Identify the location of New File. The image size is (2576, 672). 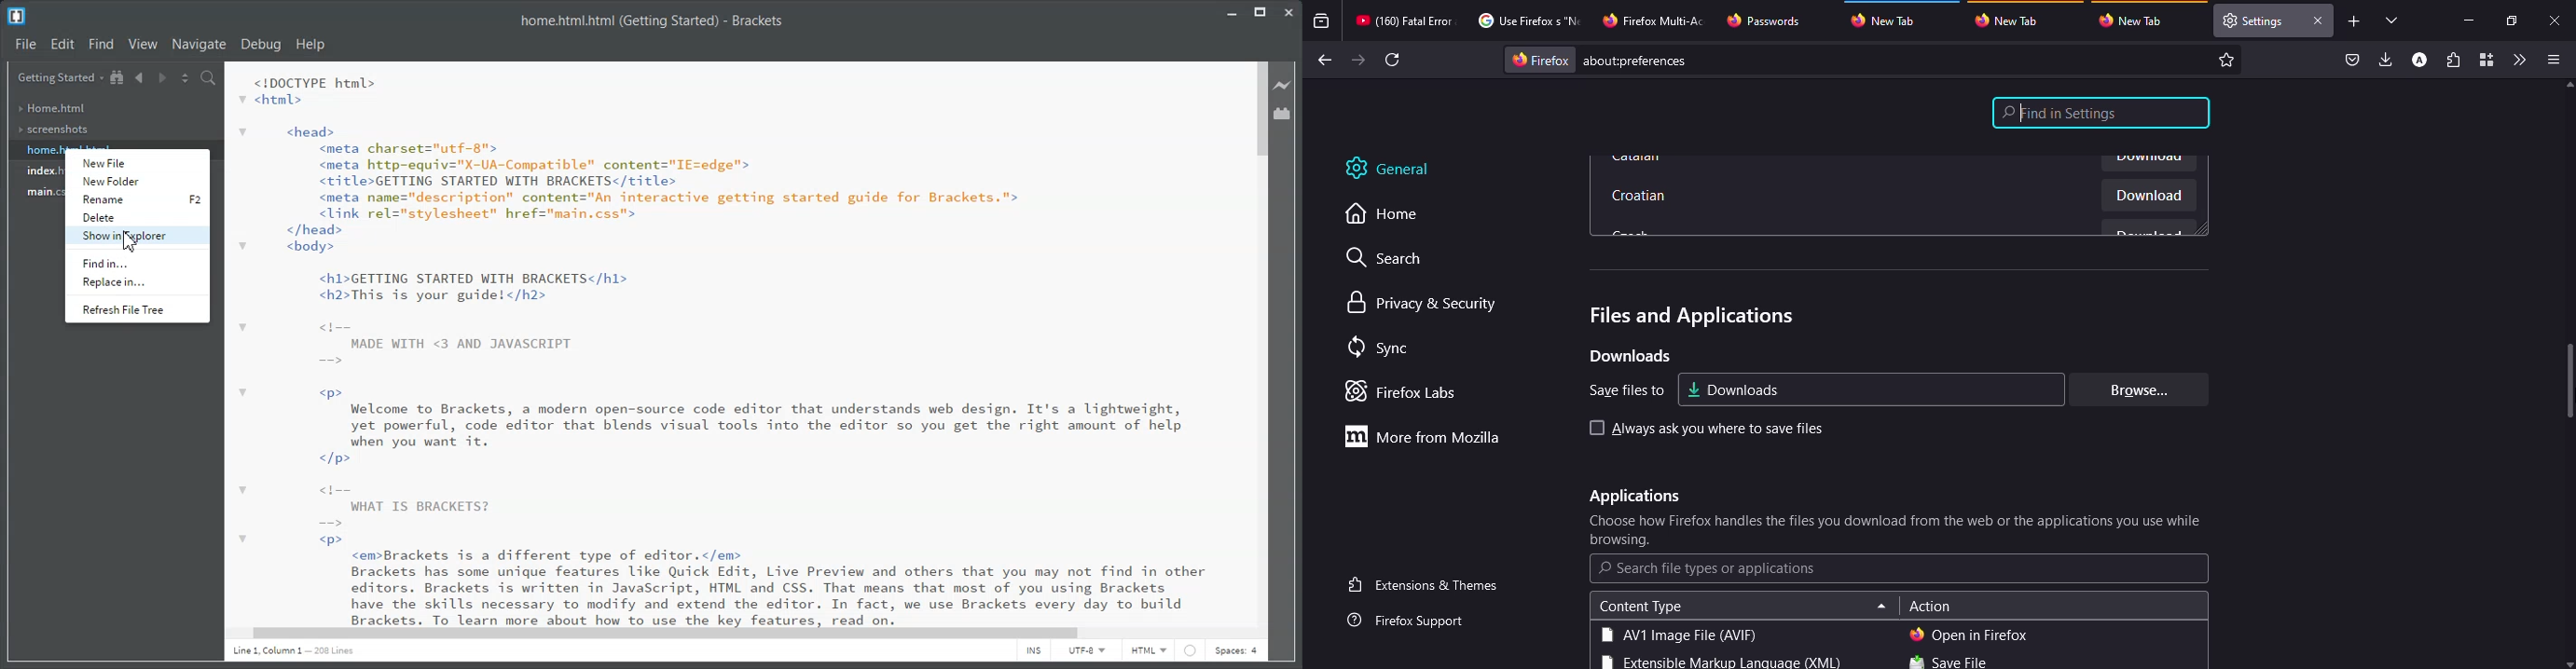
(137, 160).